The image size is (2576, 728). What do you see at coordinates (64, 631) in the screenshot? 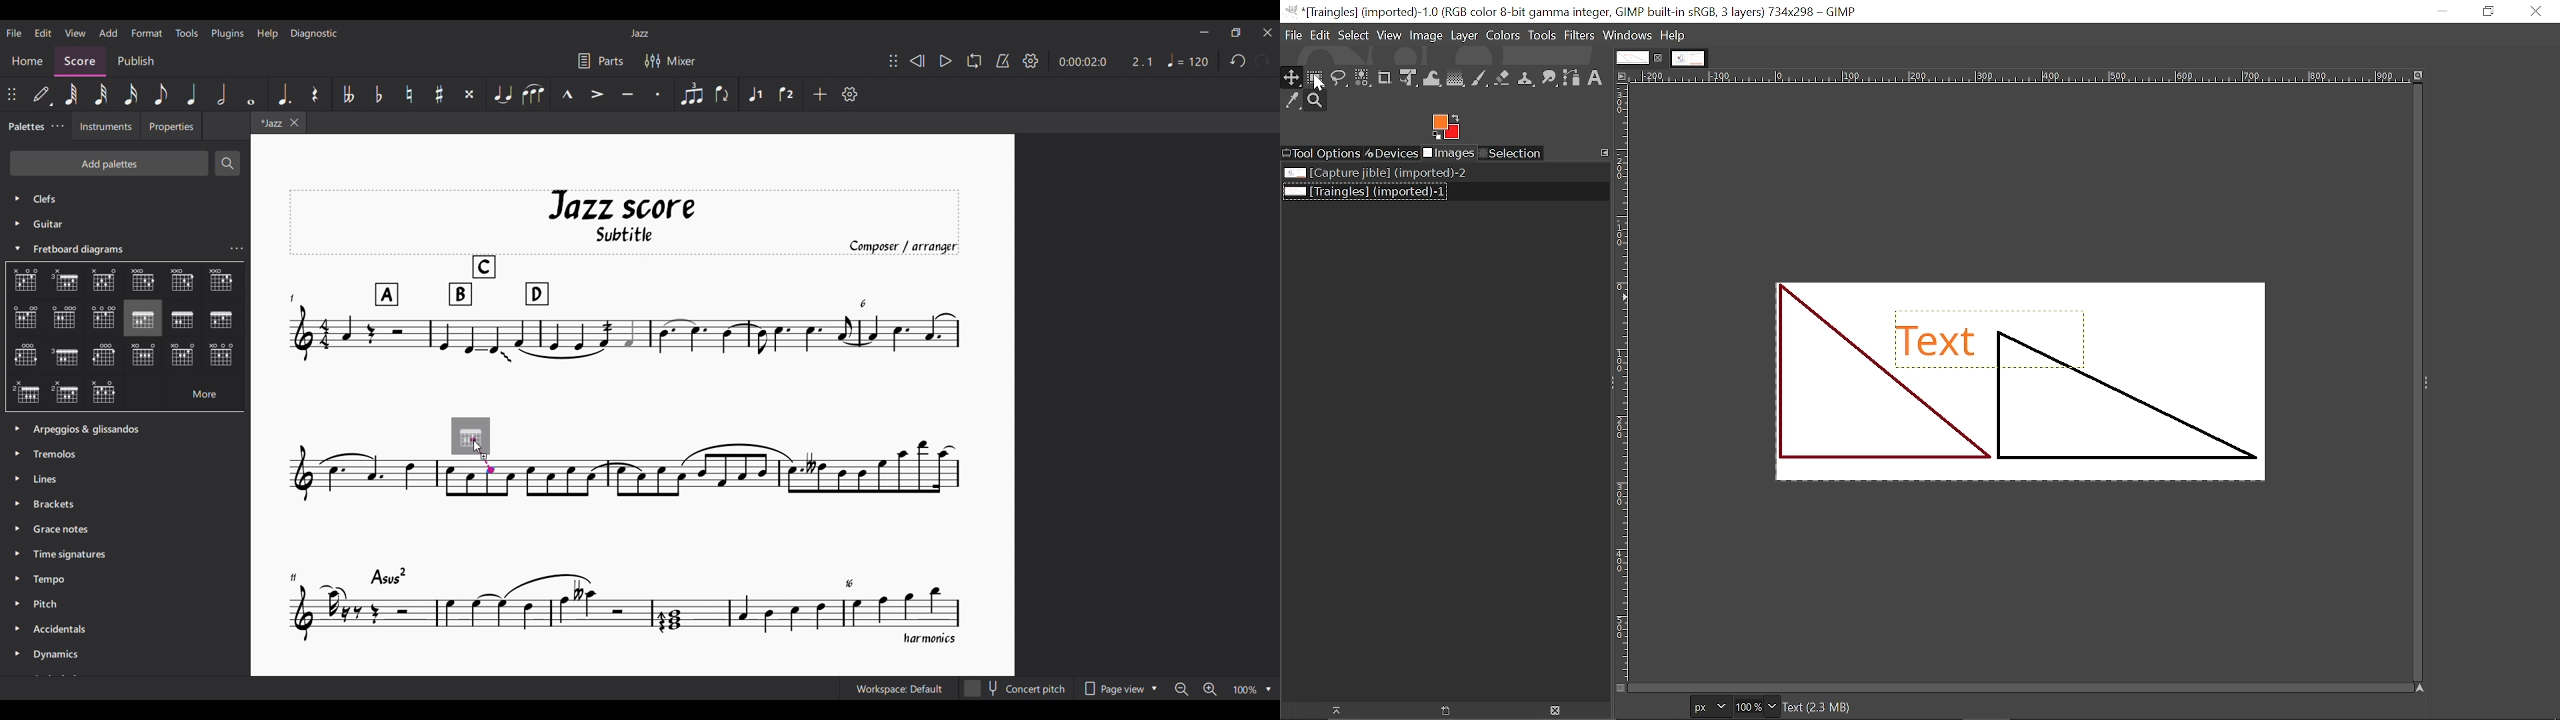
I see `Accidentals` at bounding box center [64, 631].